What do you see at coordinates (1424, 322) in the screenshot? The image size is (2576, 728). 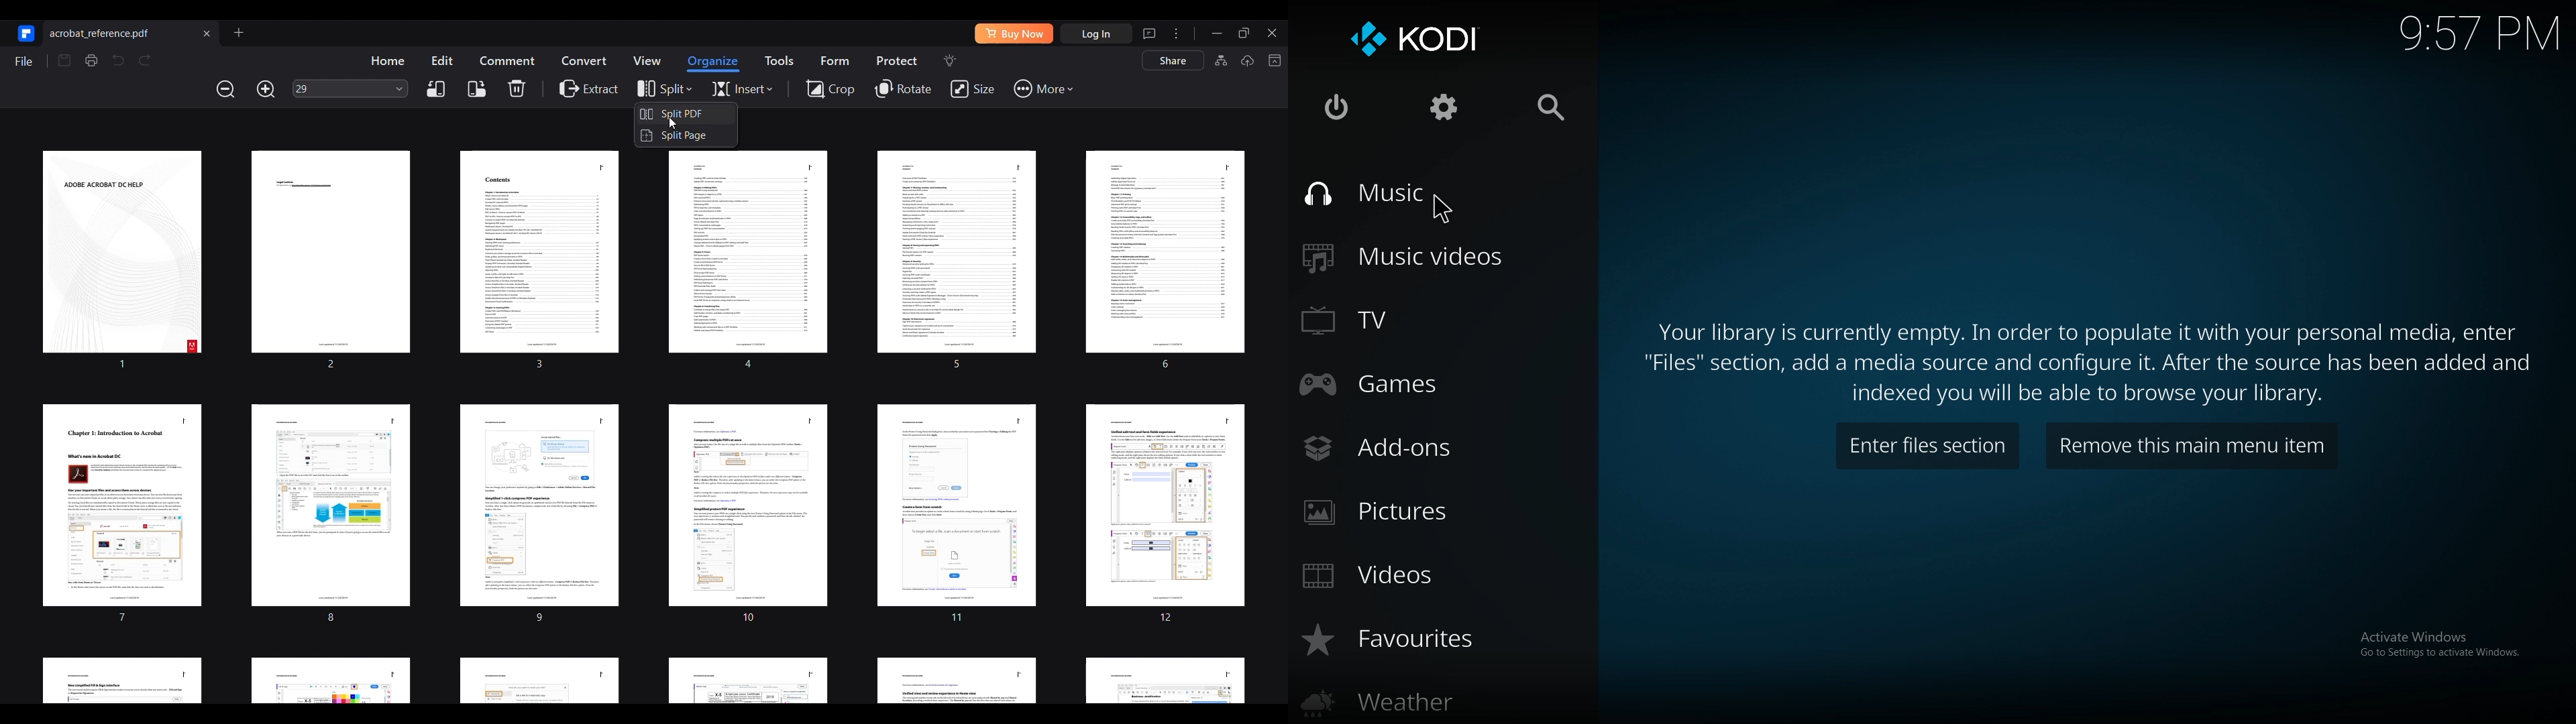 I see `tv` at bounding box center [1424, 322].